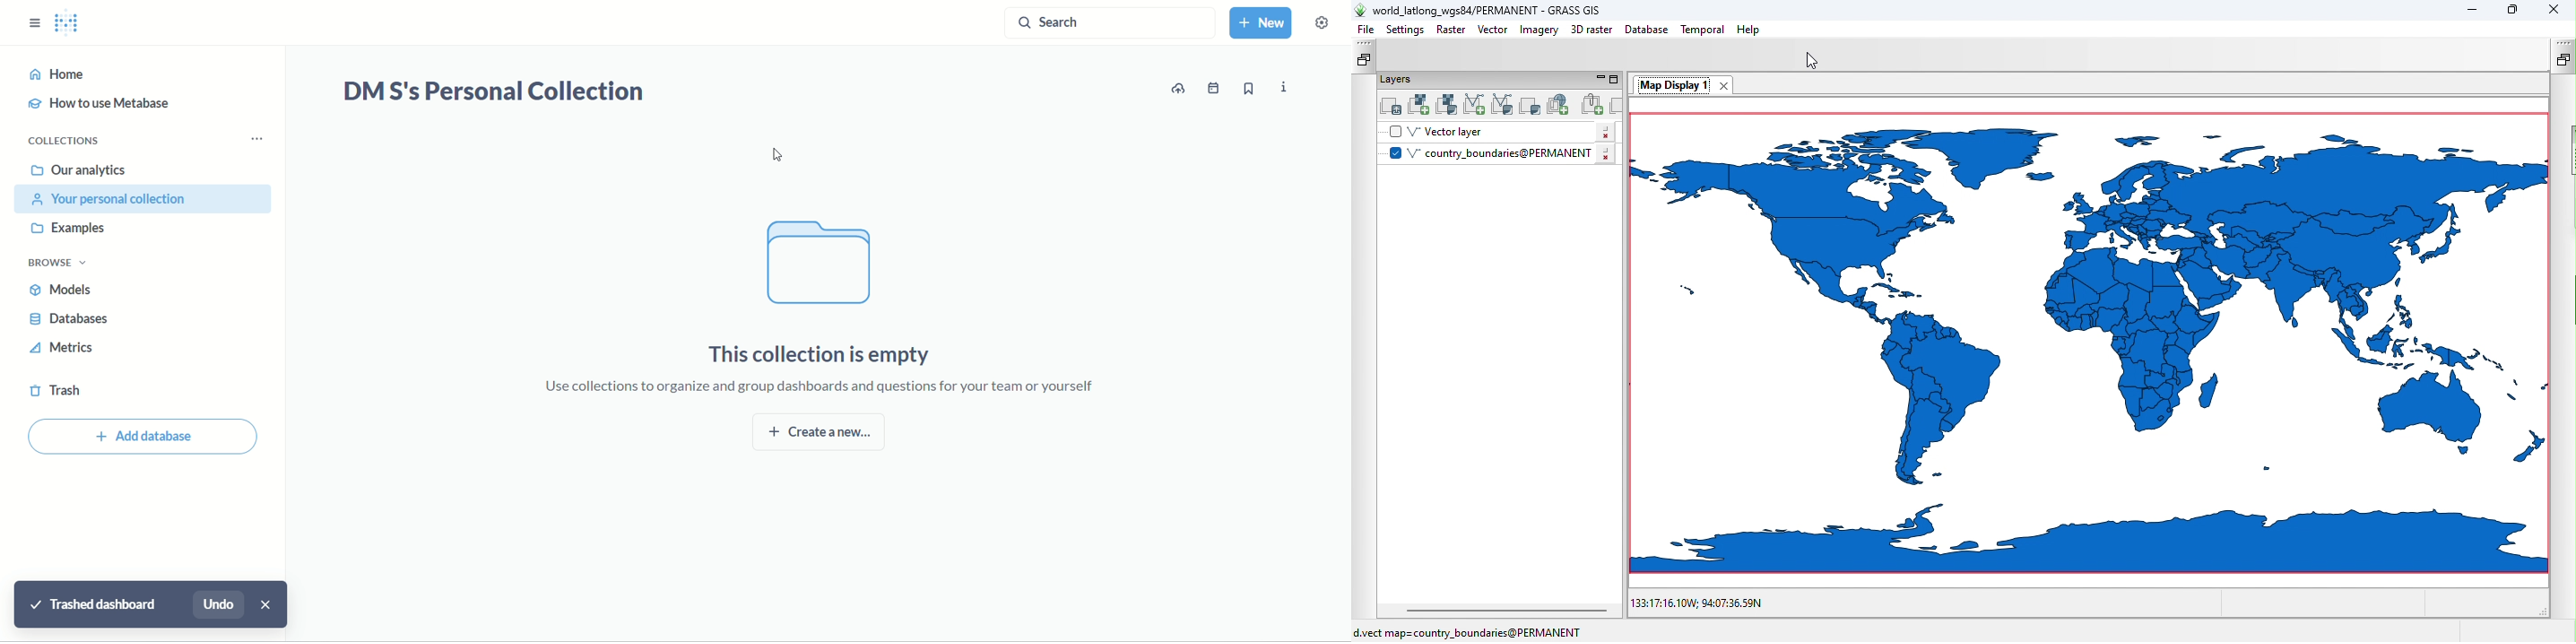 Image resolution: width=2576 pixels, height=644 pixels. I want to click on your personal collection, so click(146, 199).